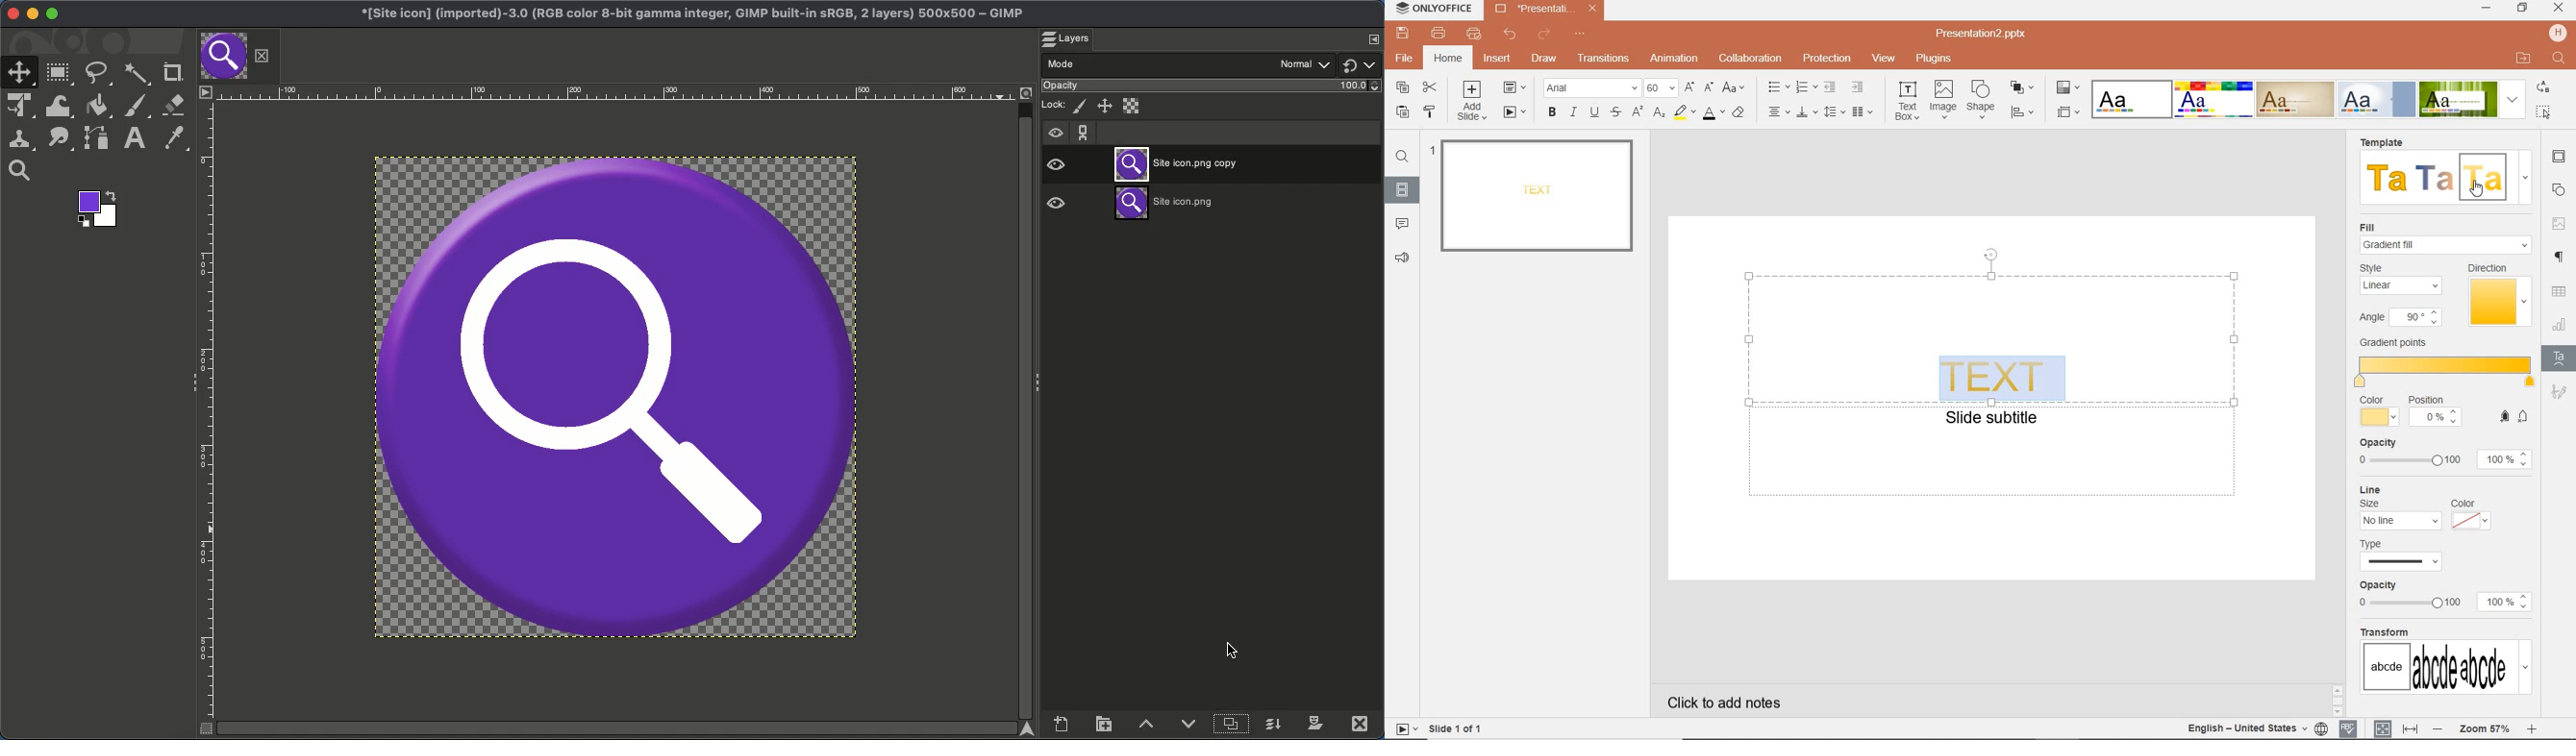 The width and height of the screenshot is (2576, 756). I want to click on CUSTOMIZE QUICK ACCESS TOOLBAR, so click(1579, 36).